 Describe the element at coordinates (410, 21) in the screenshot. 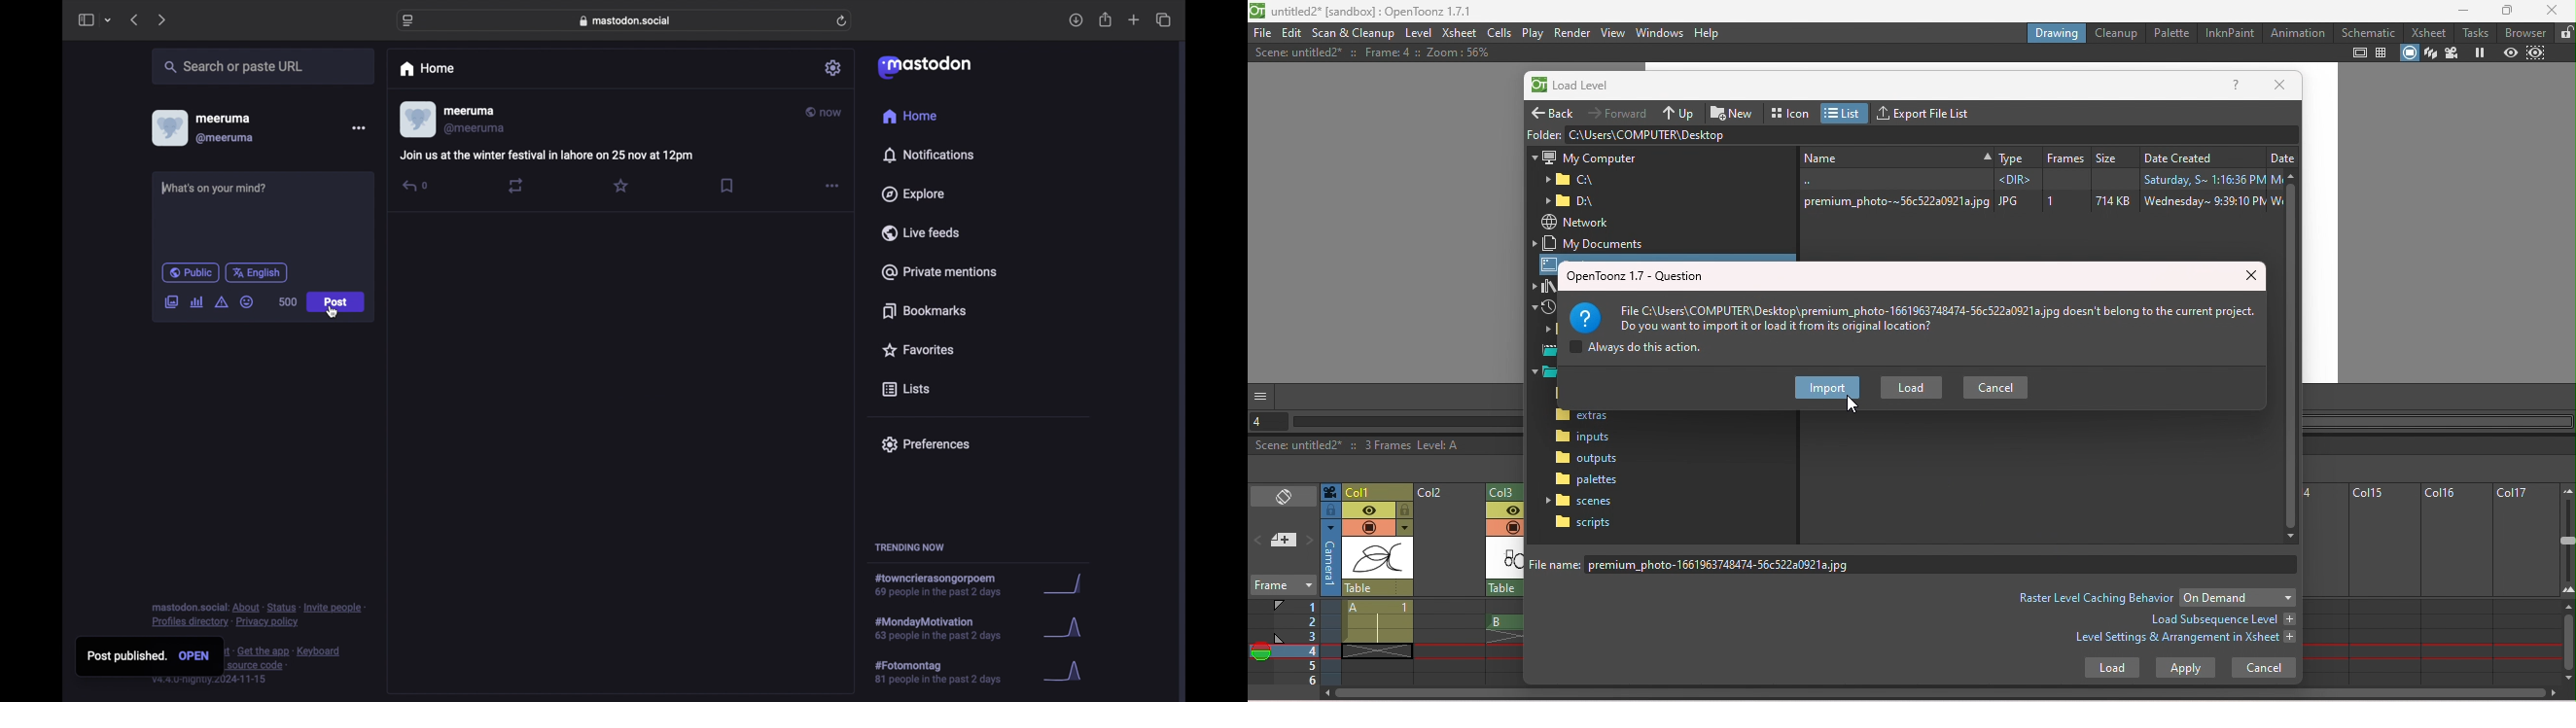

I see `website settings` at that location.